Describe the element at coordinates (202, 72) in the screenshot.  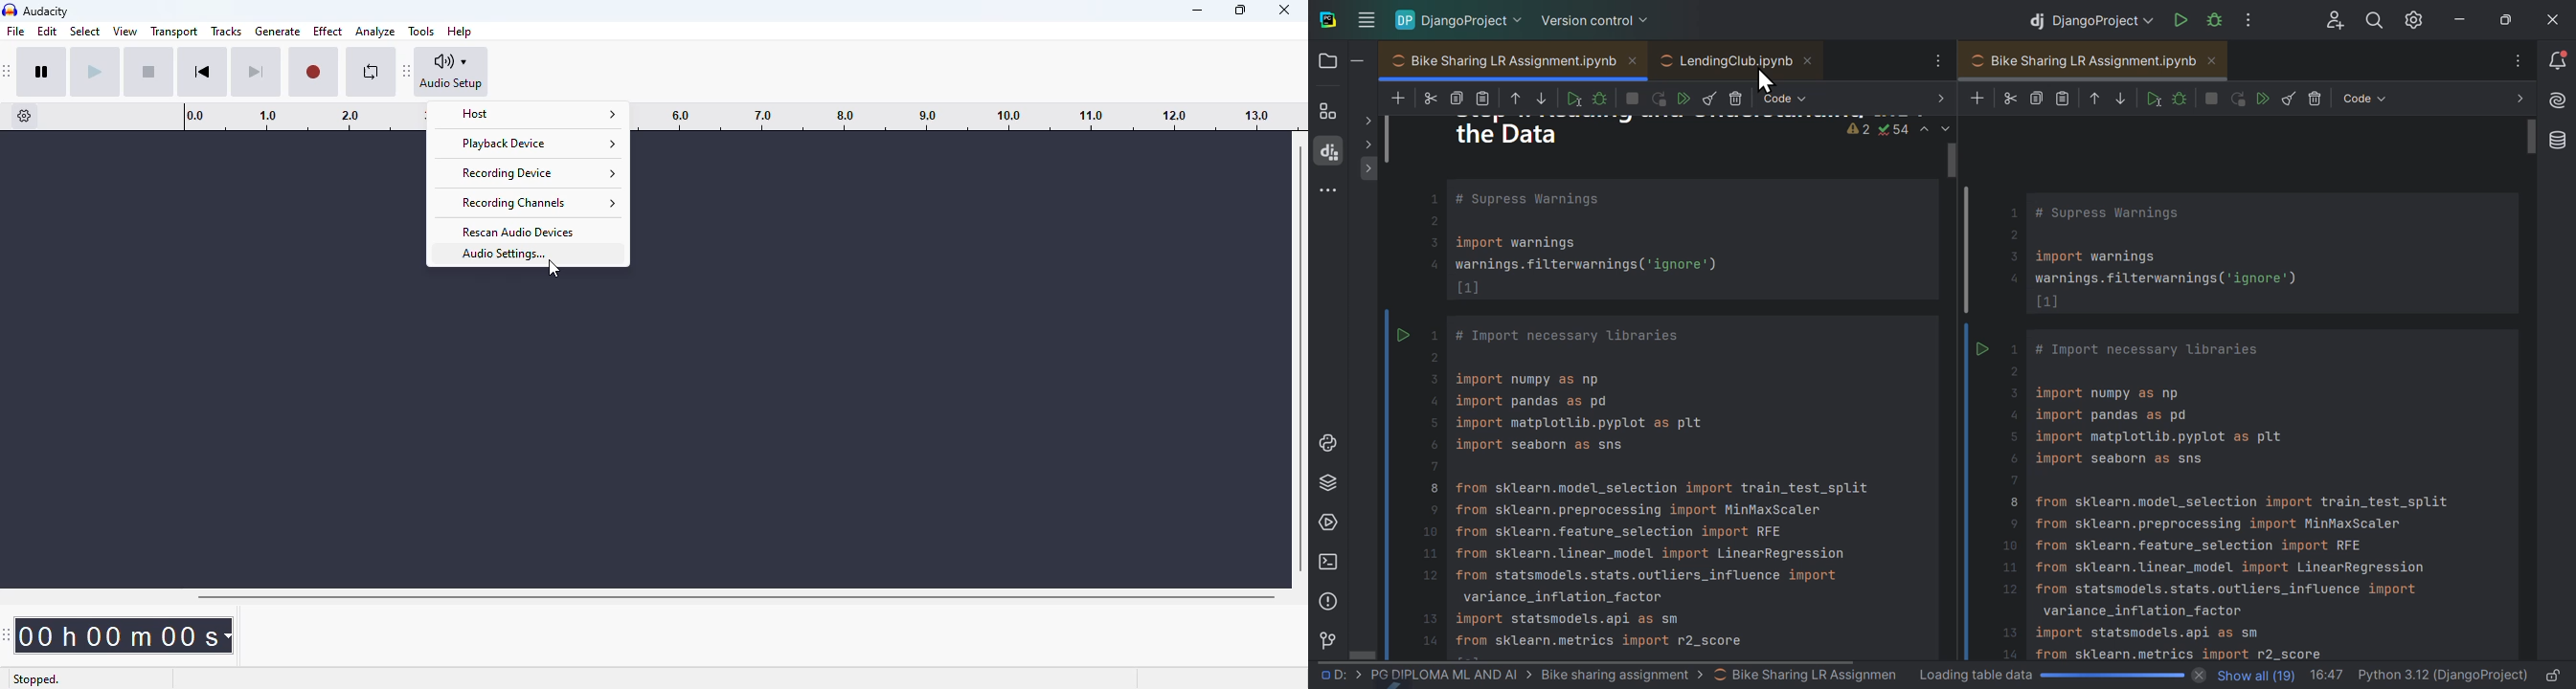
I see `skip to start` at that location.